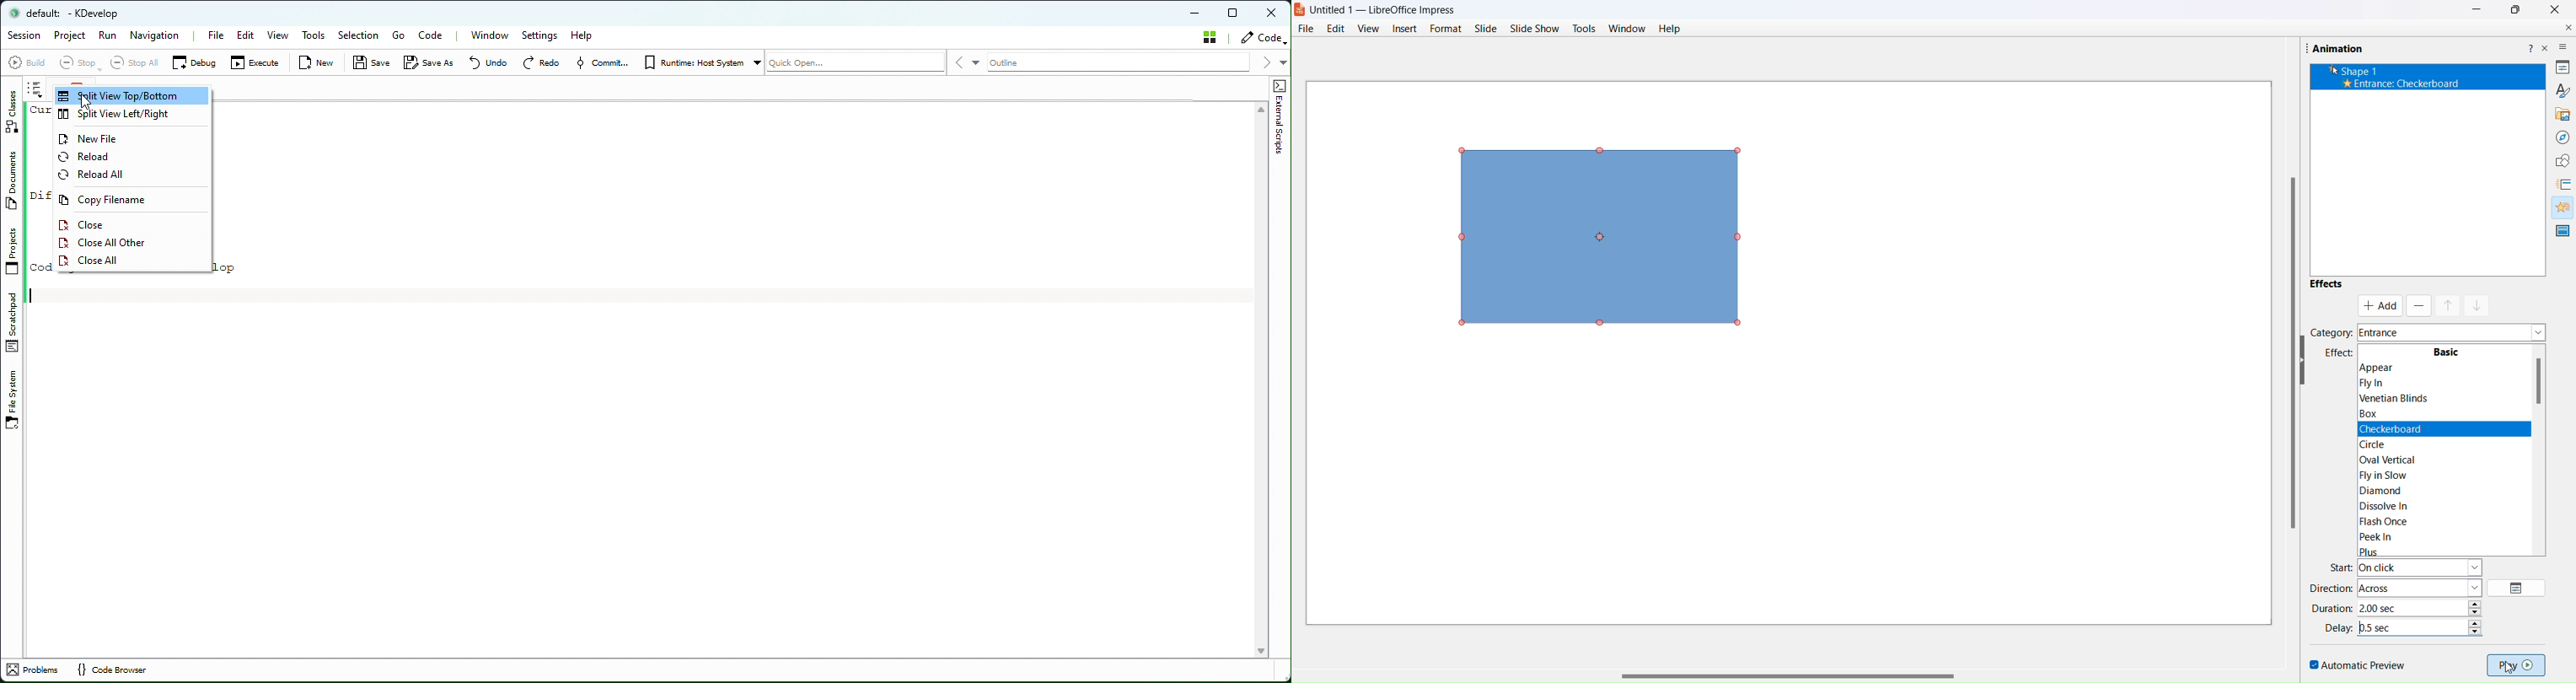 This screenshot has height=700, width=2576. Describe the element at coordinates (2559, 159) in the screenshot. I see `shapes` at that location.